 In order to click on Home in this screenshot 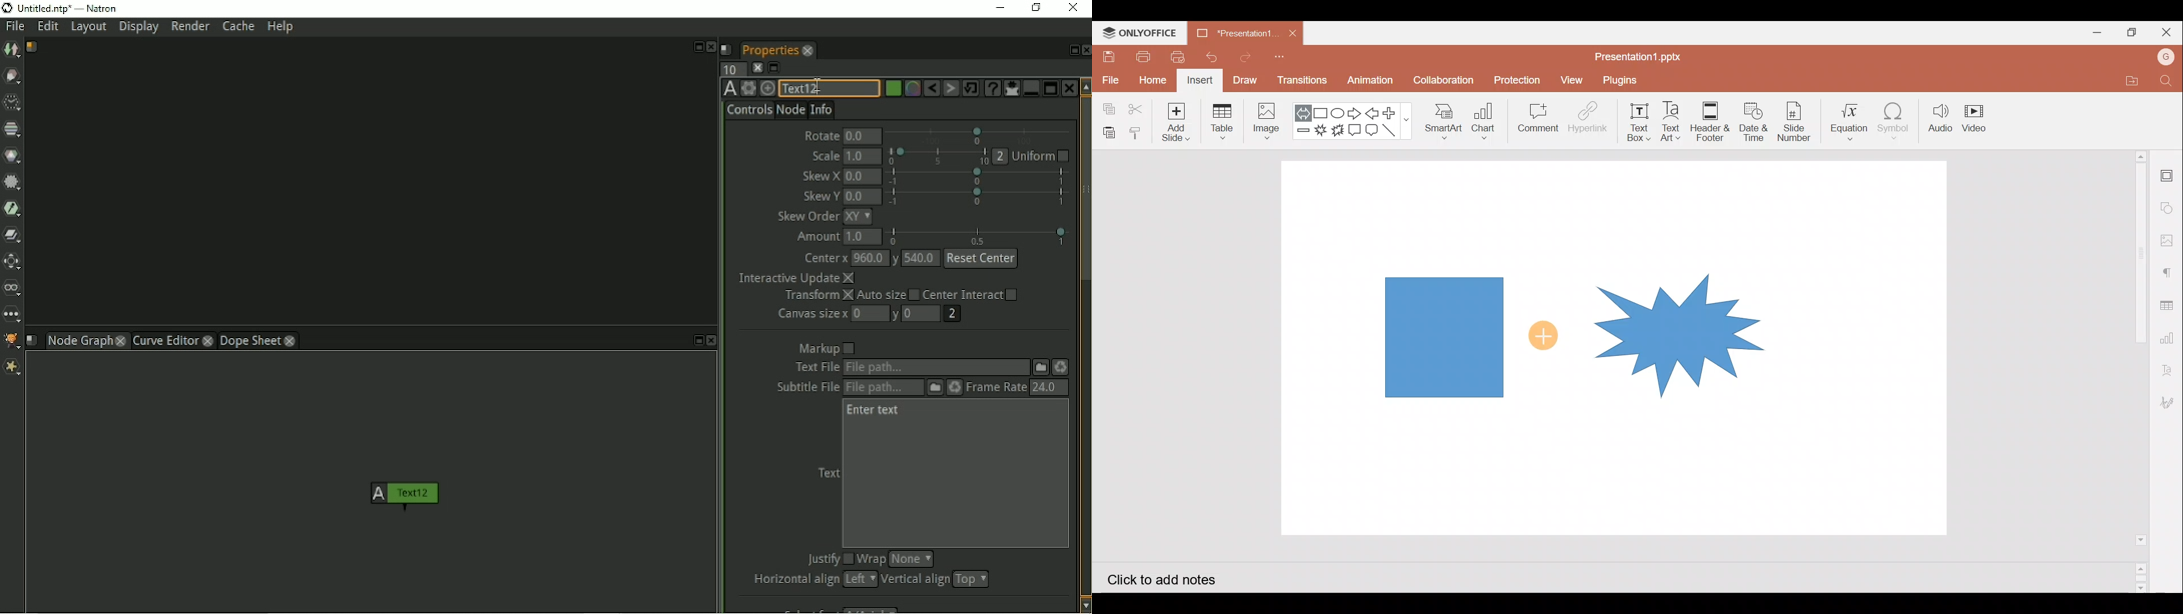, I will do `click(1152, 81)`.